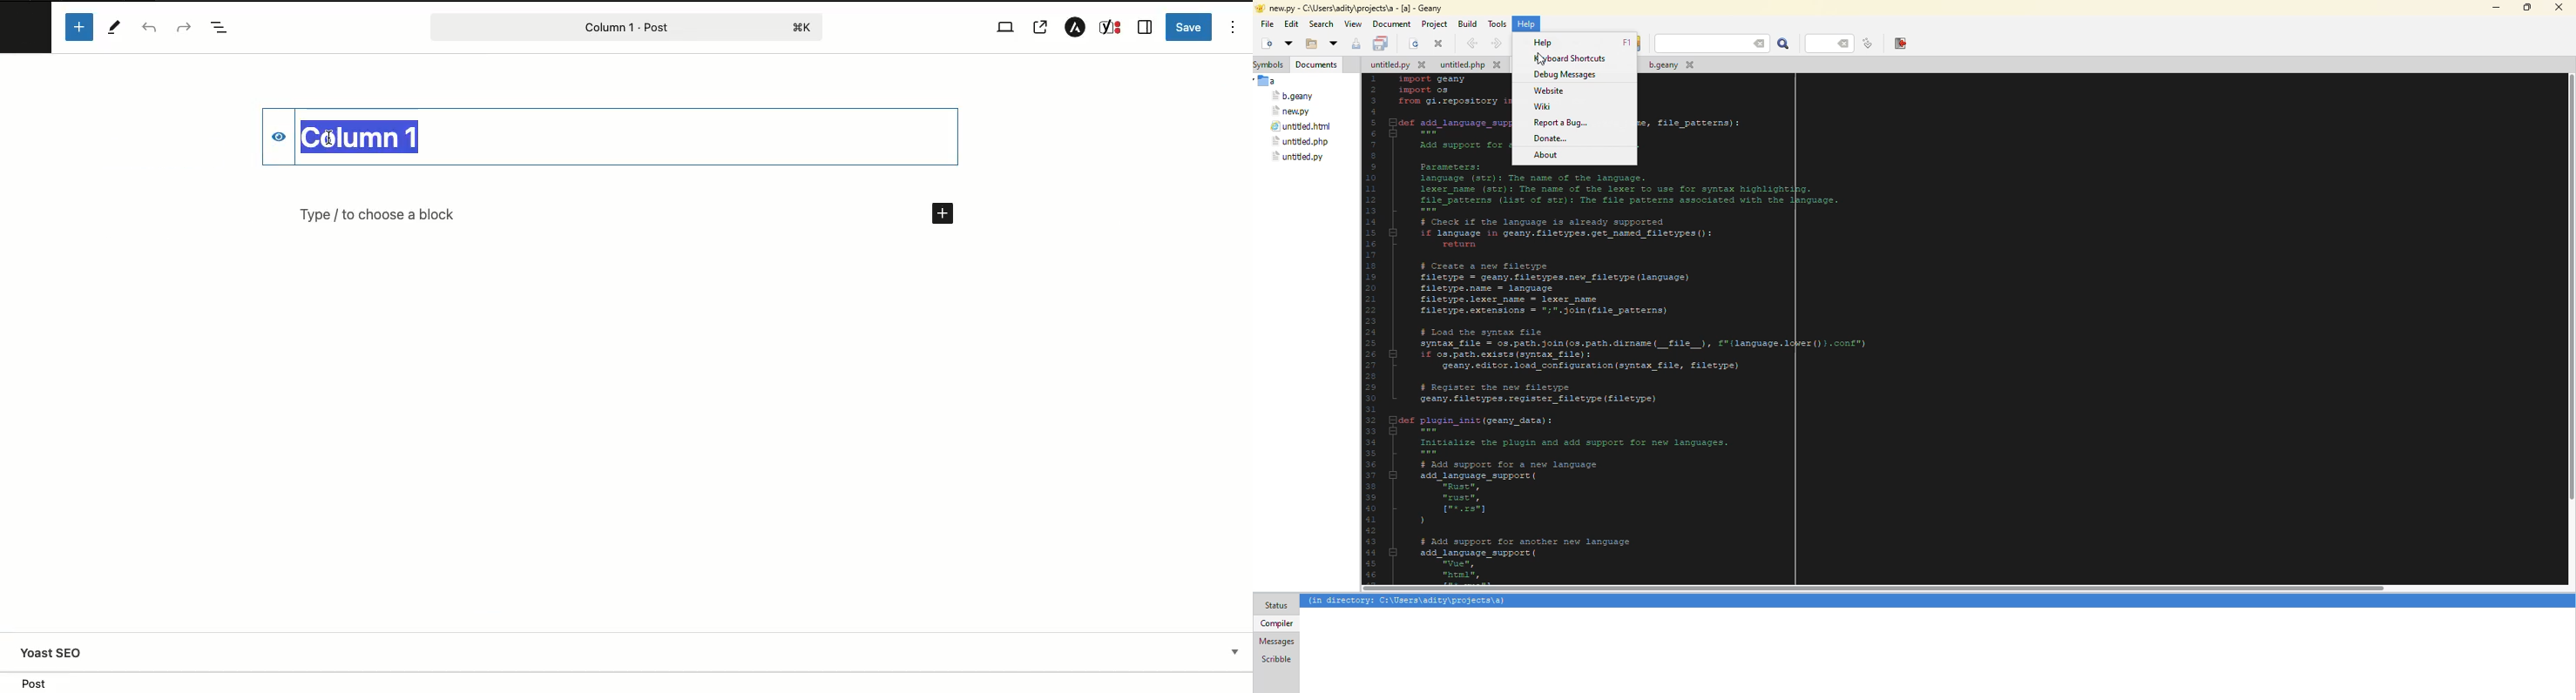 The height and width of the screenshot is (700, 2576). What do you see at coordinates (1471, 43) in the screenshot?
I see `back` at bounding box center [1471, 43].